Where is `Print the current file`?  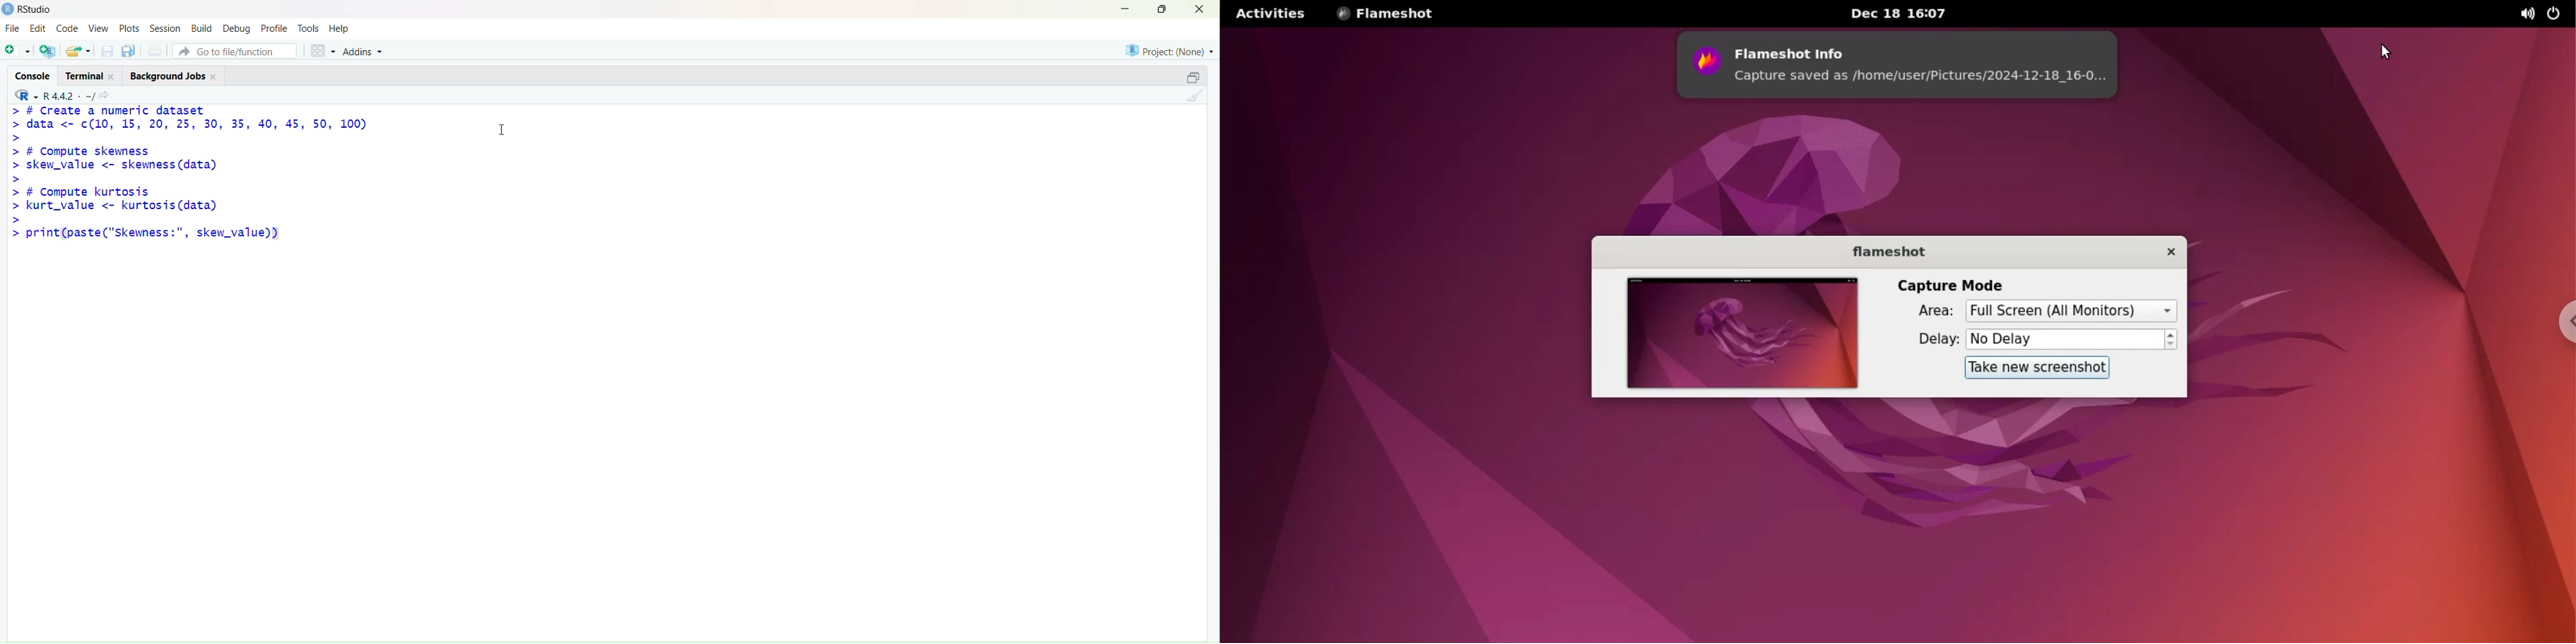
Print the current file is located at coordinates (154, 51).